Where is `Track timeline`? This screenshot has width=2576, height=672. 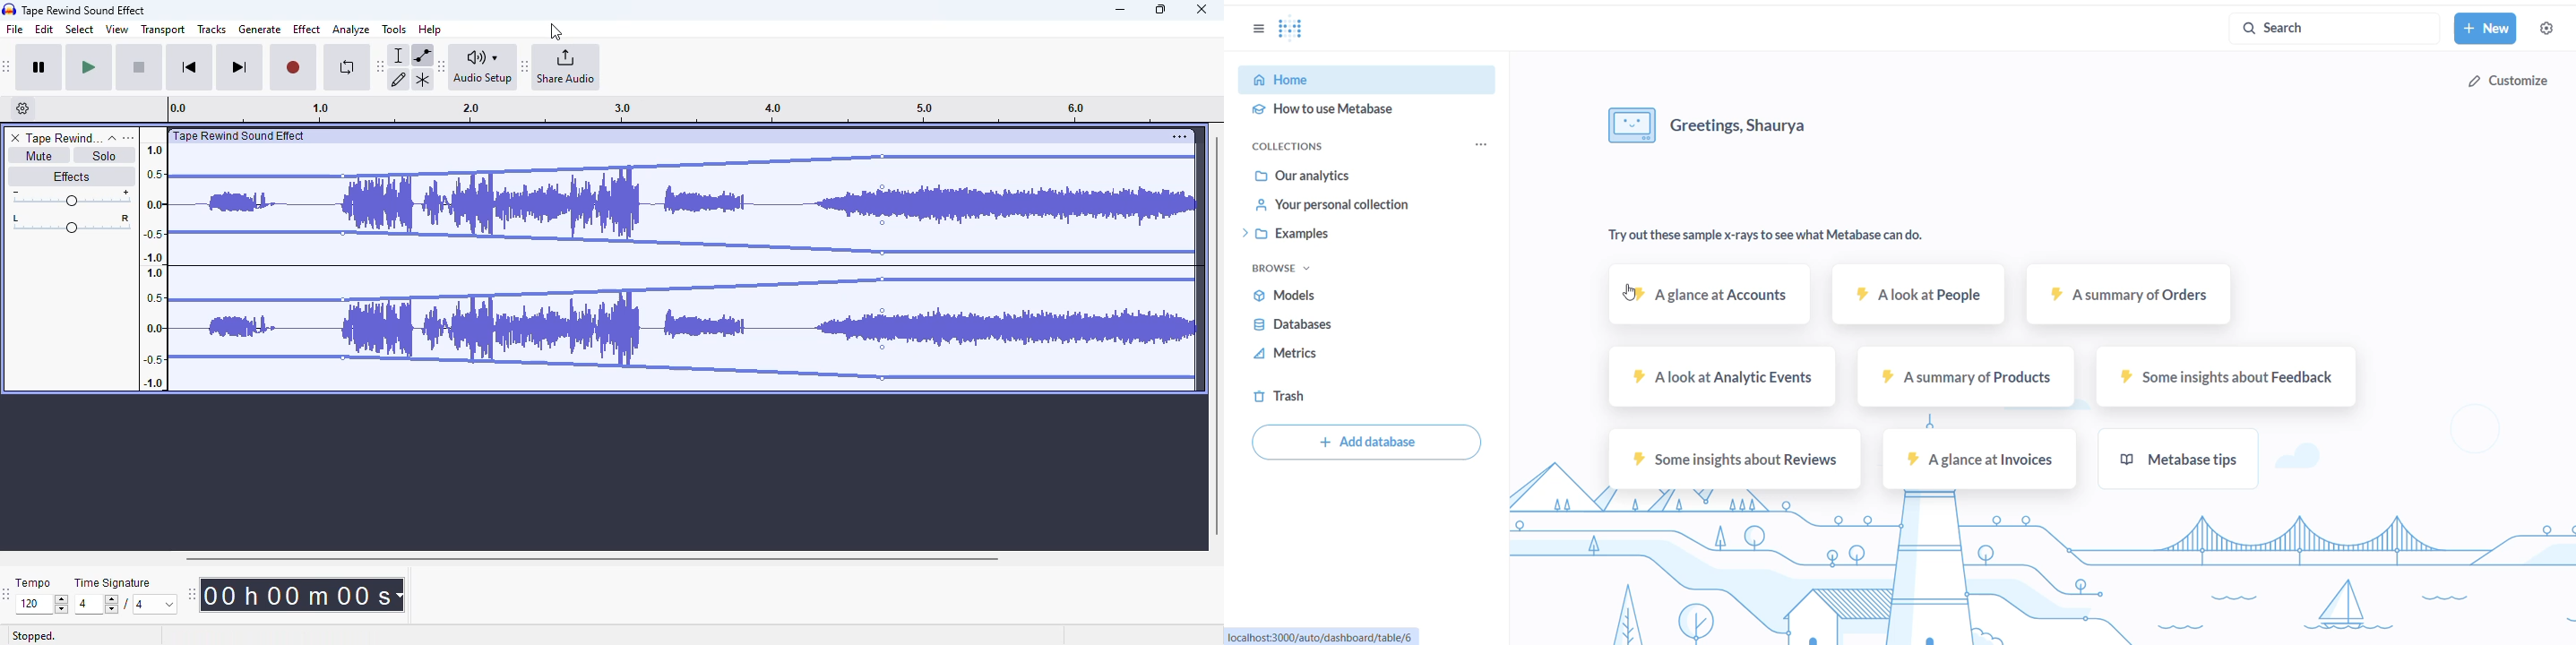
Track timeline is located at coordinates (667, 109).